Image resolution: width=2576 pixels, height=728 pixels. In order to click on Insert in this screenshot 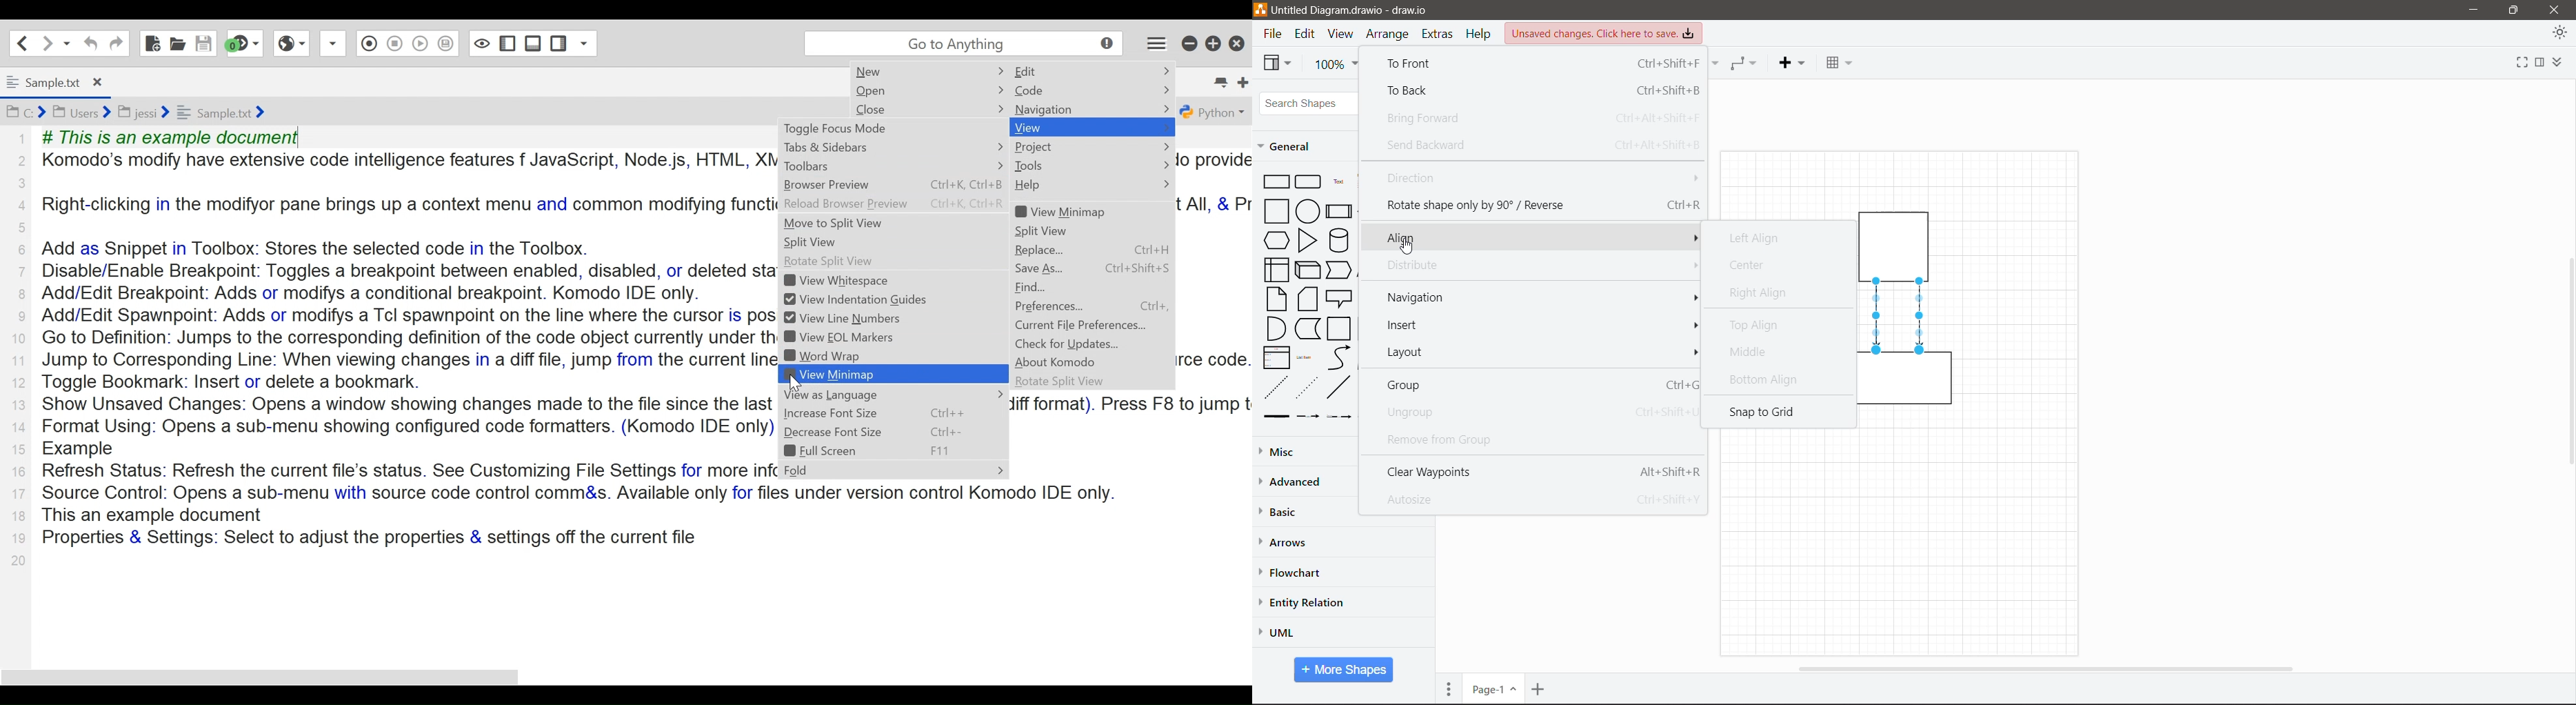, I will do `click(1540, 326)`.